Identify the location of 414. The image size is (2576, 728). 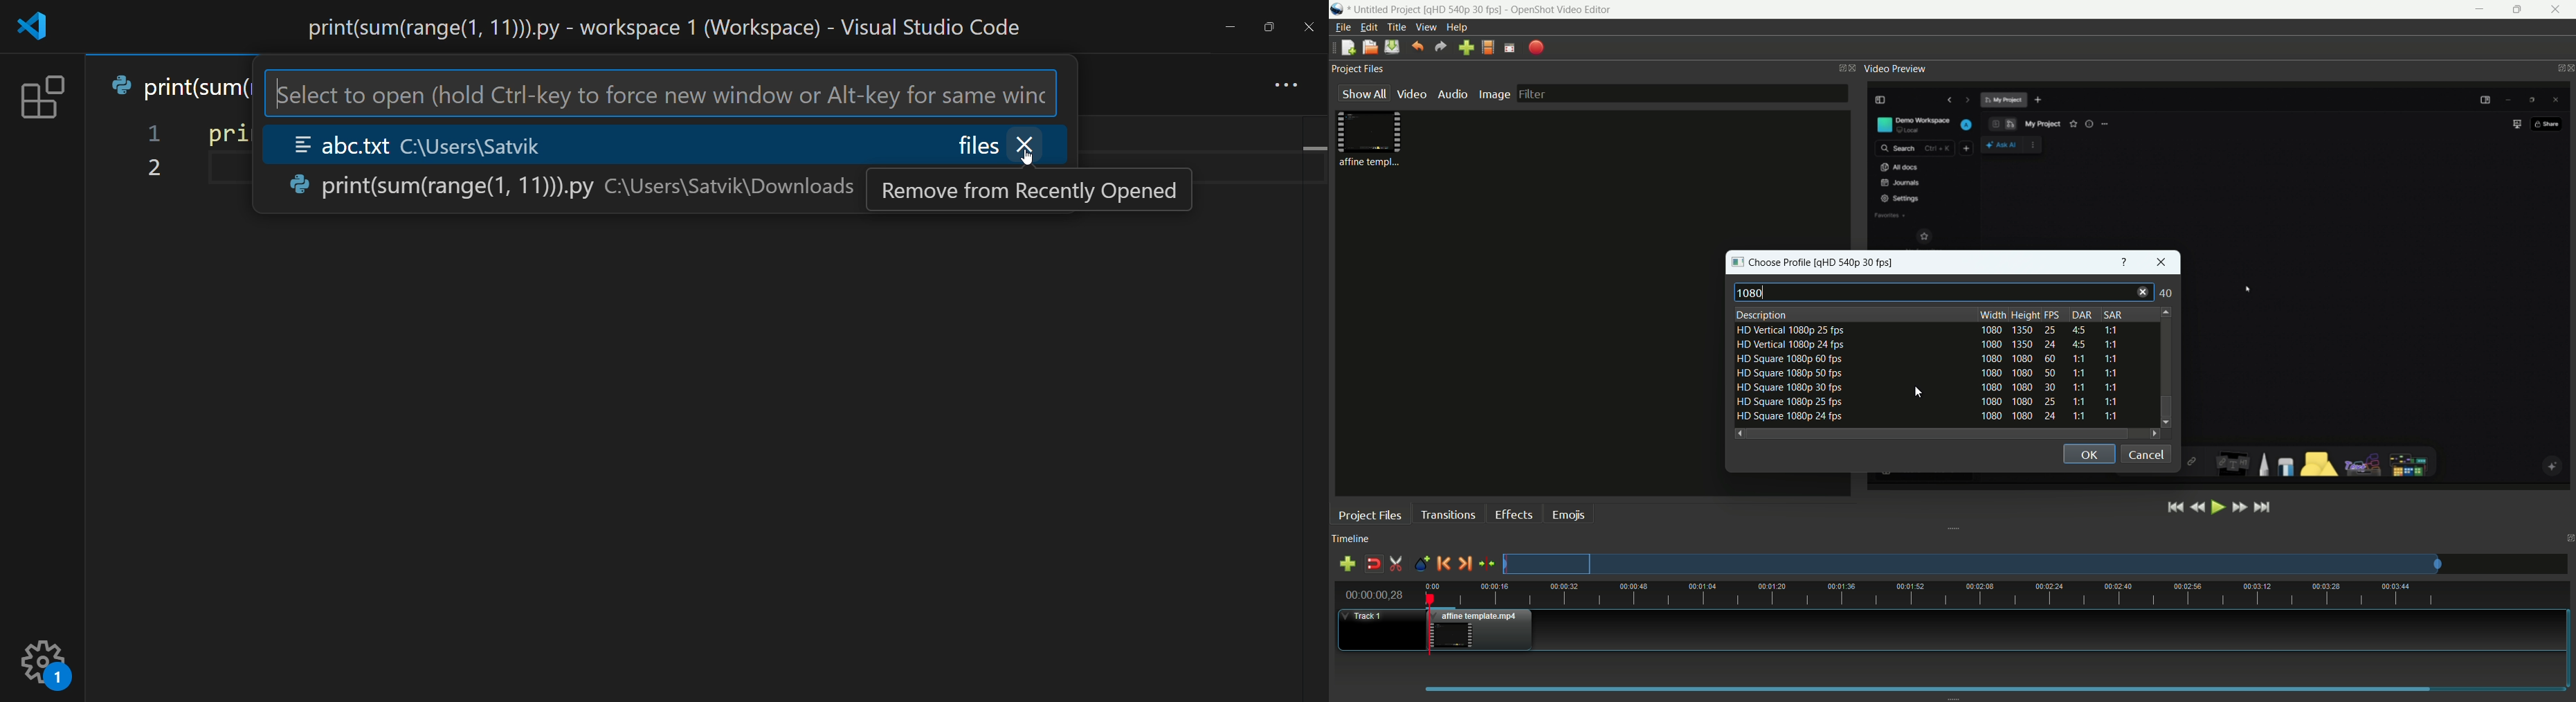
(2165, 293).